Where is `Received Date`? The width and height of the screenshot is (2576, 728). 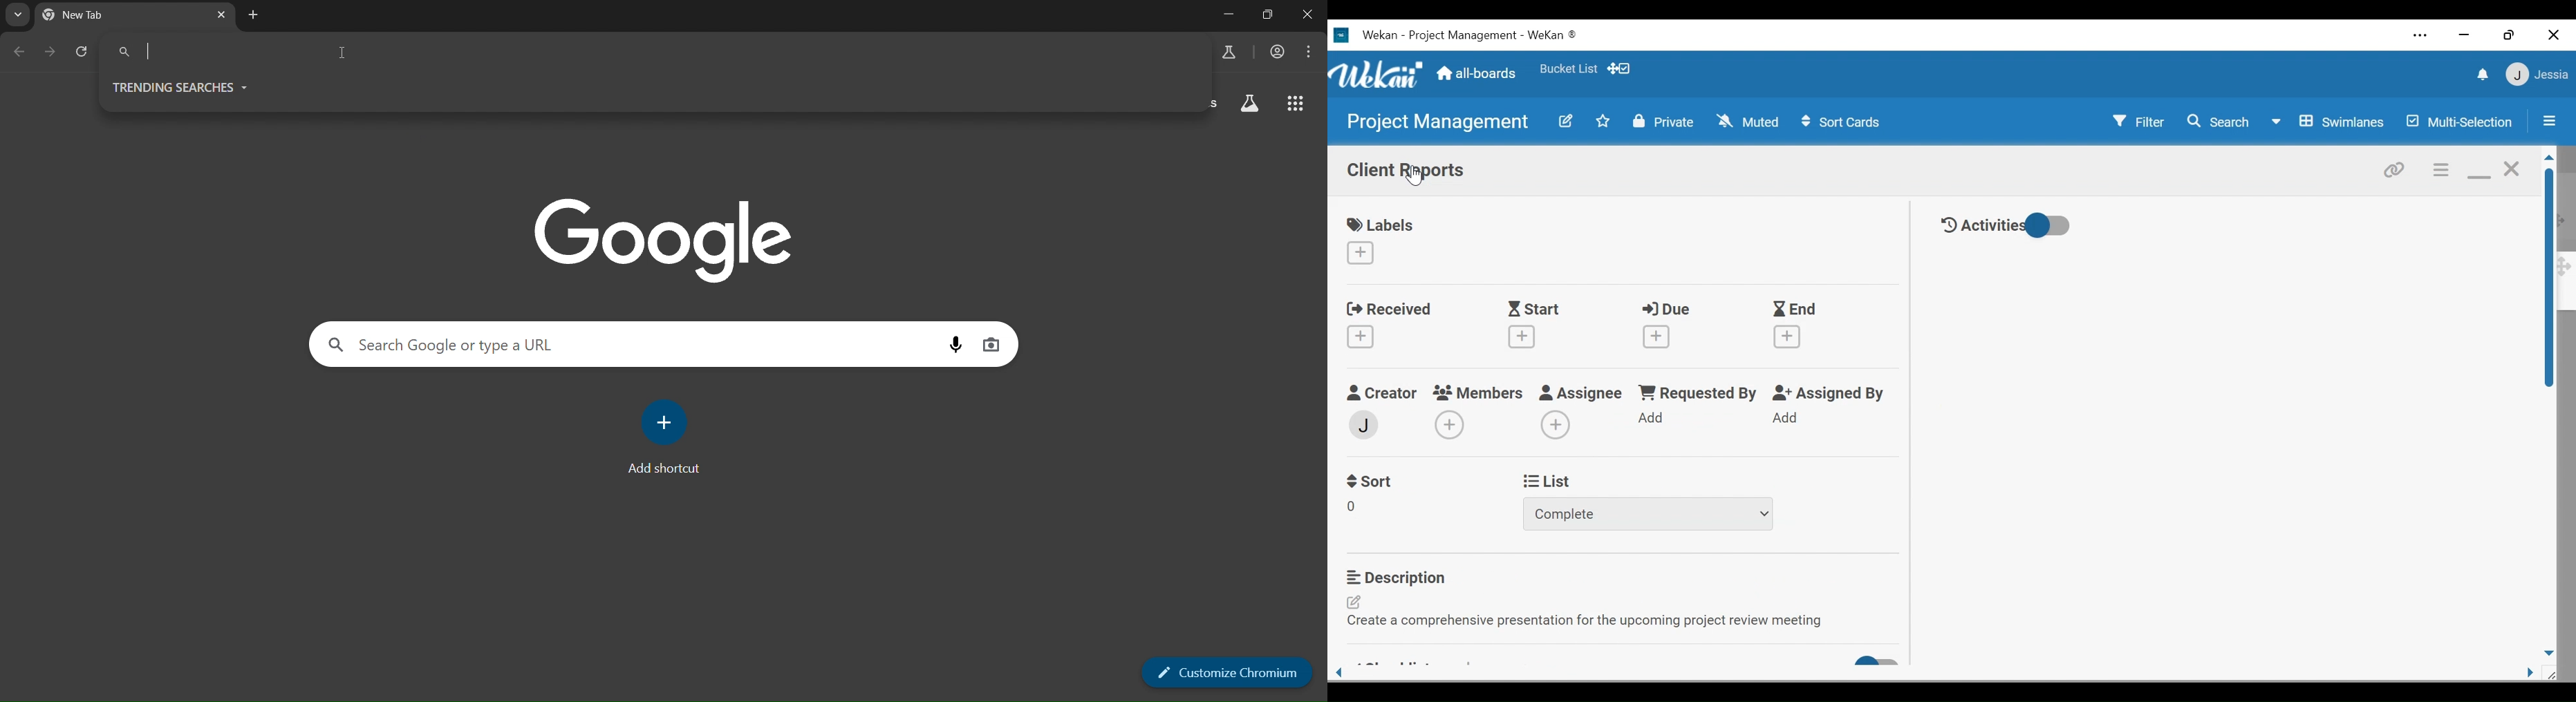
Received Date is located at coordinates (1388, 308).